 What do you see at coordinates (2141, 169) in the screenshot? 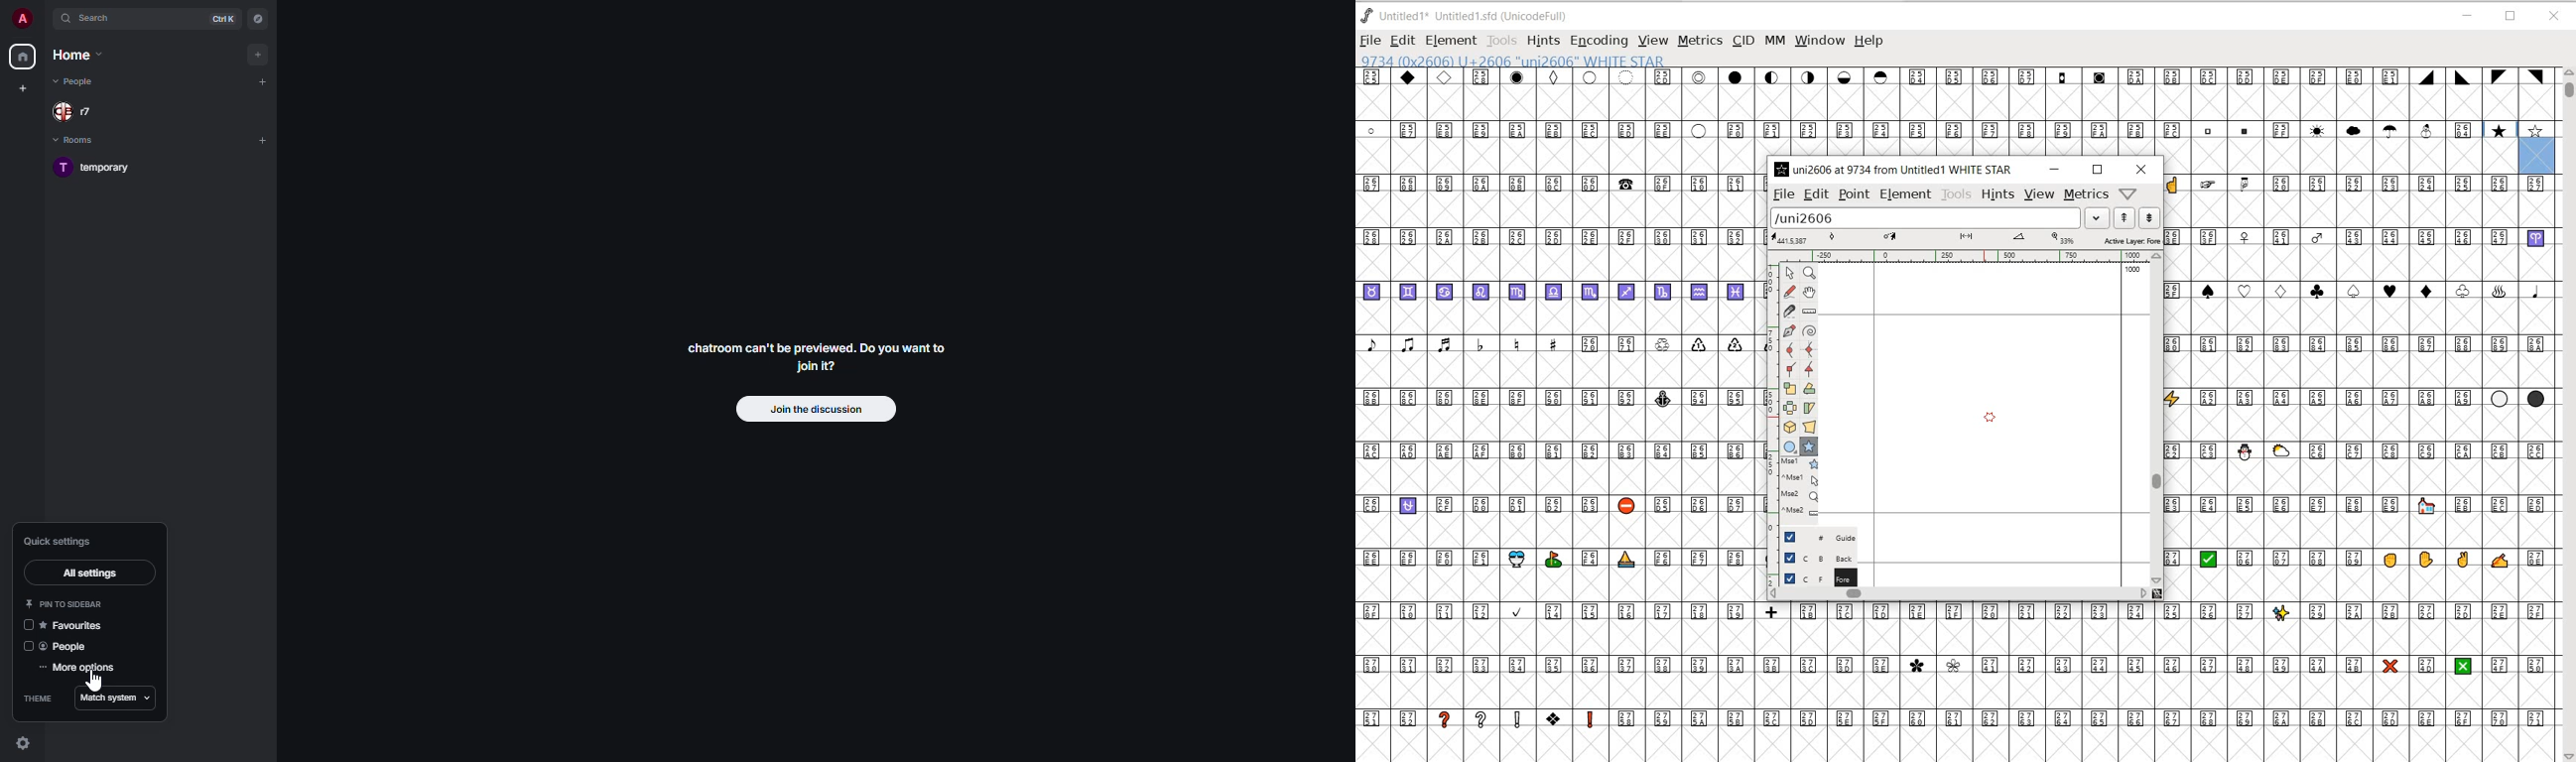
I see `CLOSE` at bounding box center [2141, 169].